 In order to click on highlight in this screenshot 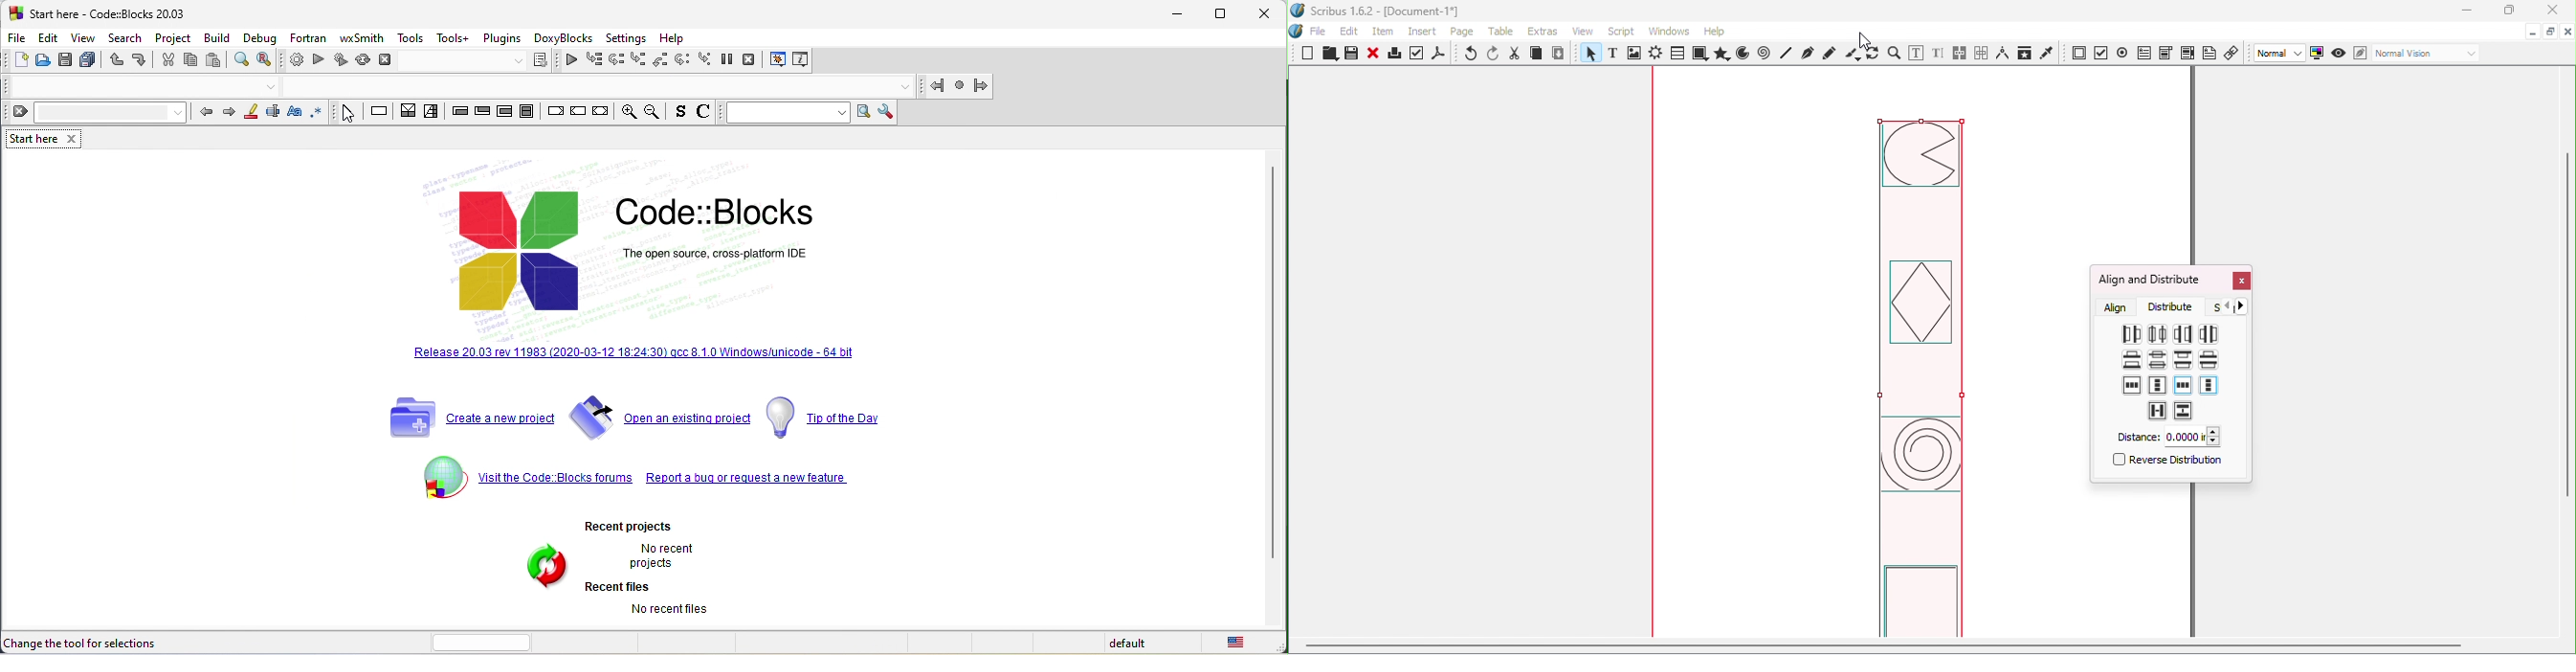, I will do `click(255, 114)`.